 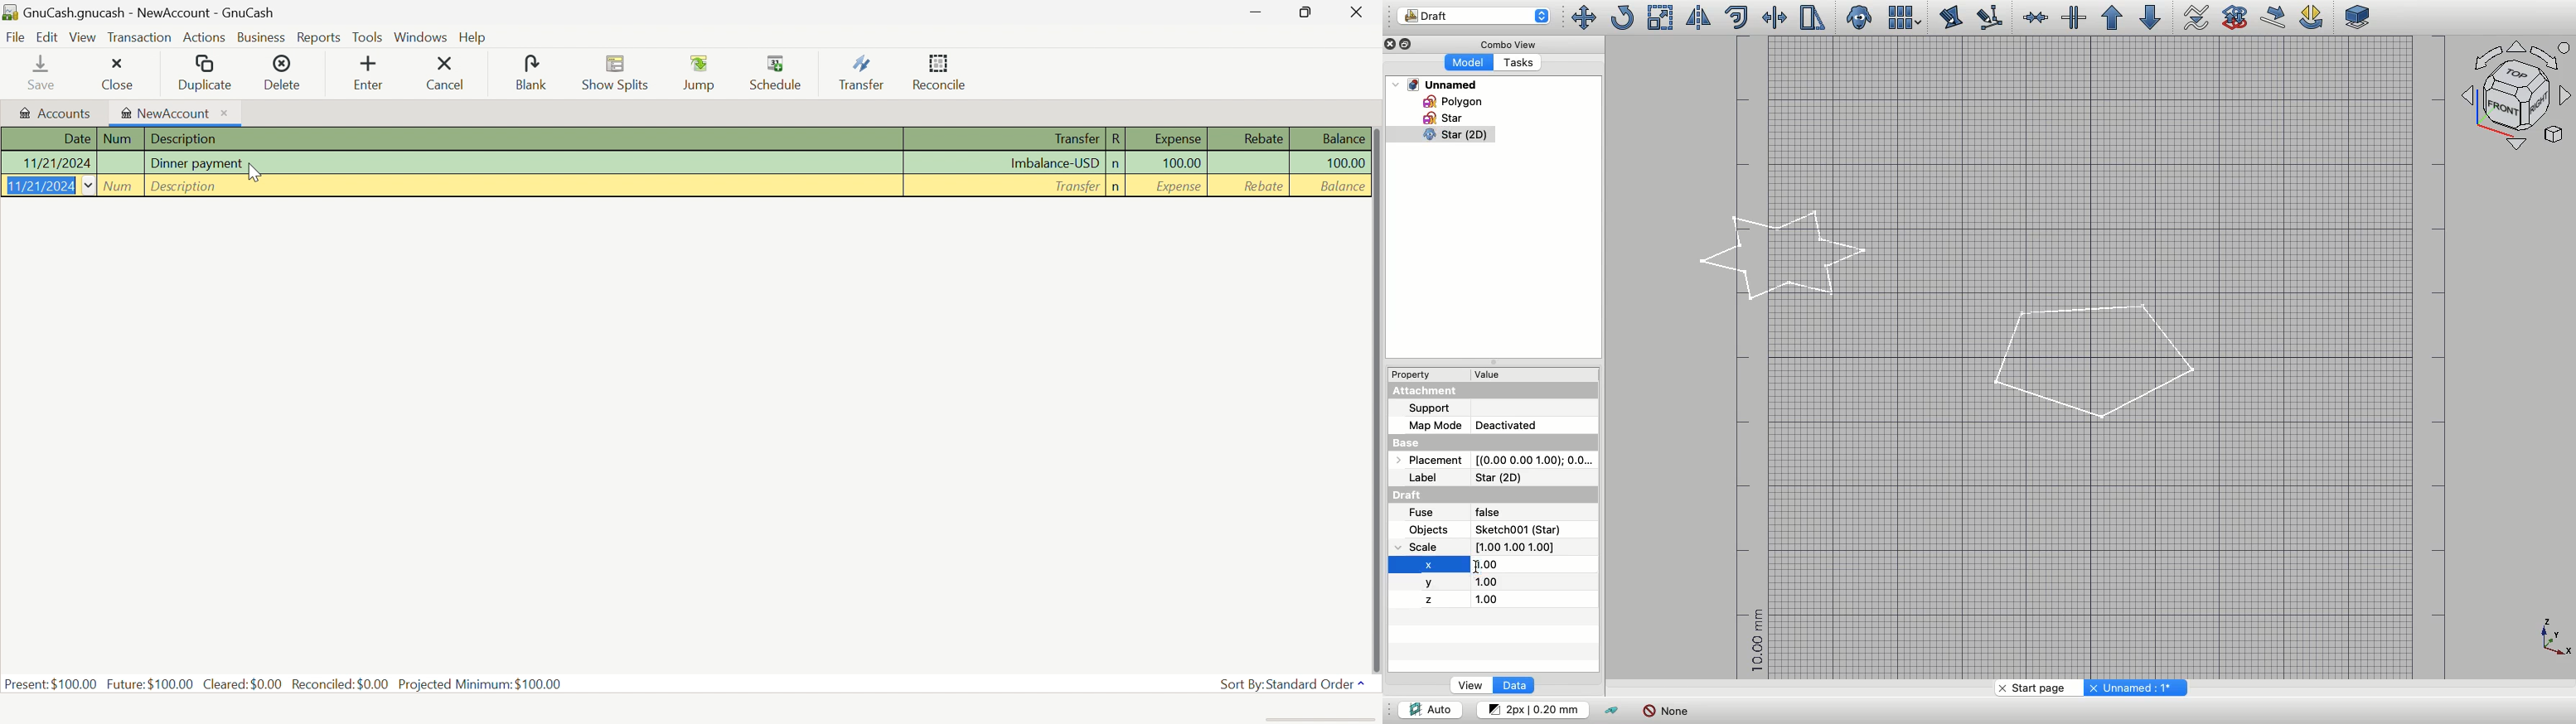 I want to click on None, so click(x=1666, y=711).